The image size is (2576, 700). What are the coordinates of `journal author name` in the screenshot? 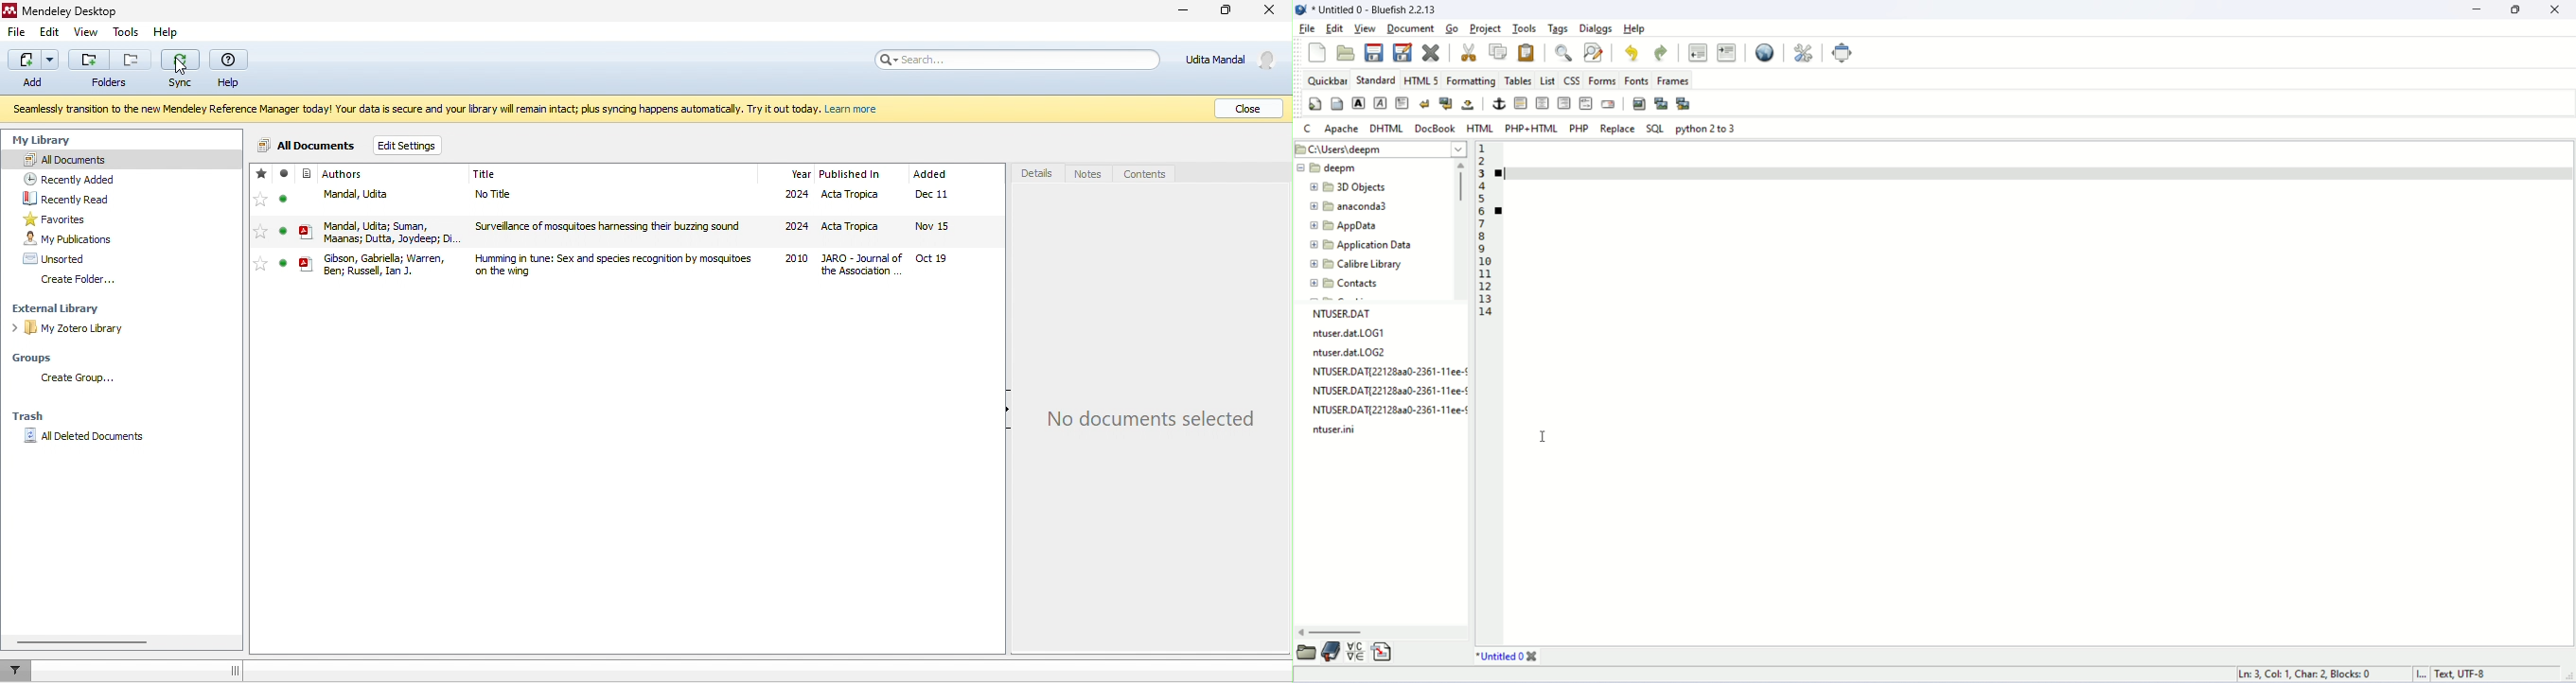 It's located at (351, 174).